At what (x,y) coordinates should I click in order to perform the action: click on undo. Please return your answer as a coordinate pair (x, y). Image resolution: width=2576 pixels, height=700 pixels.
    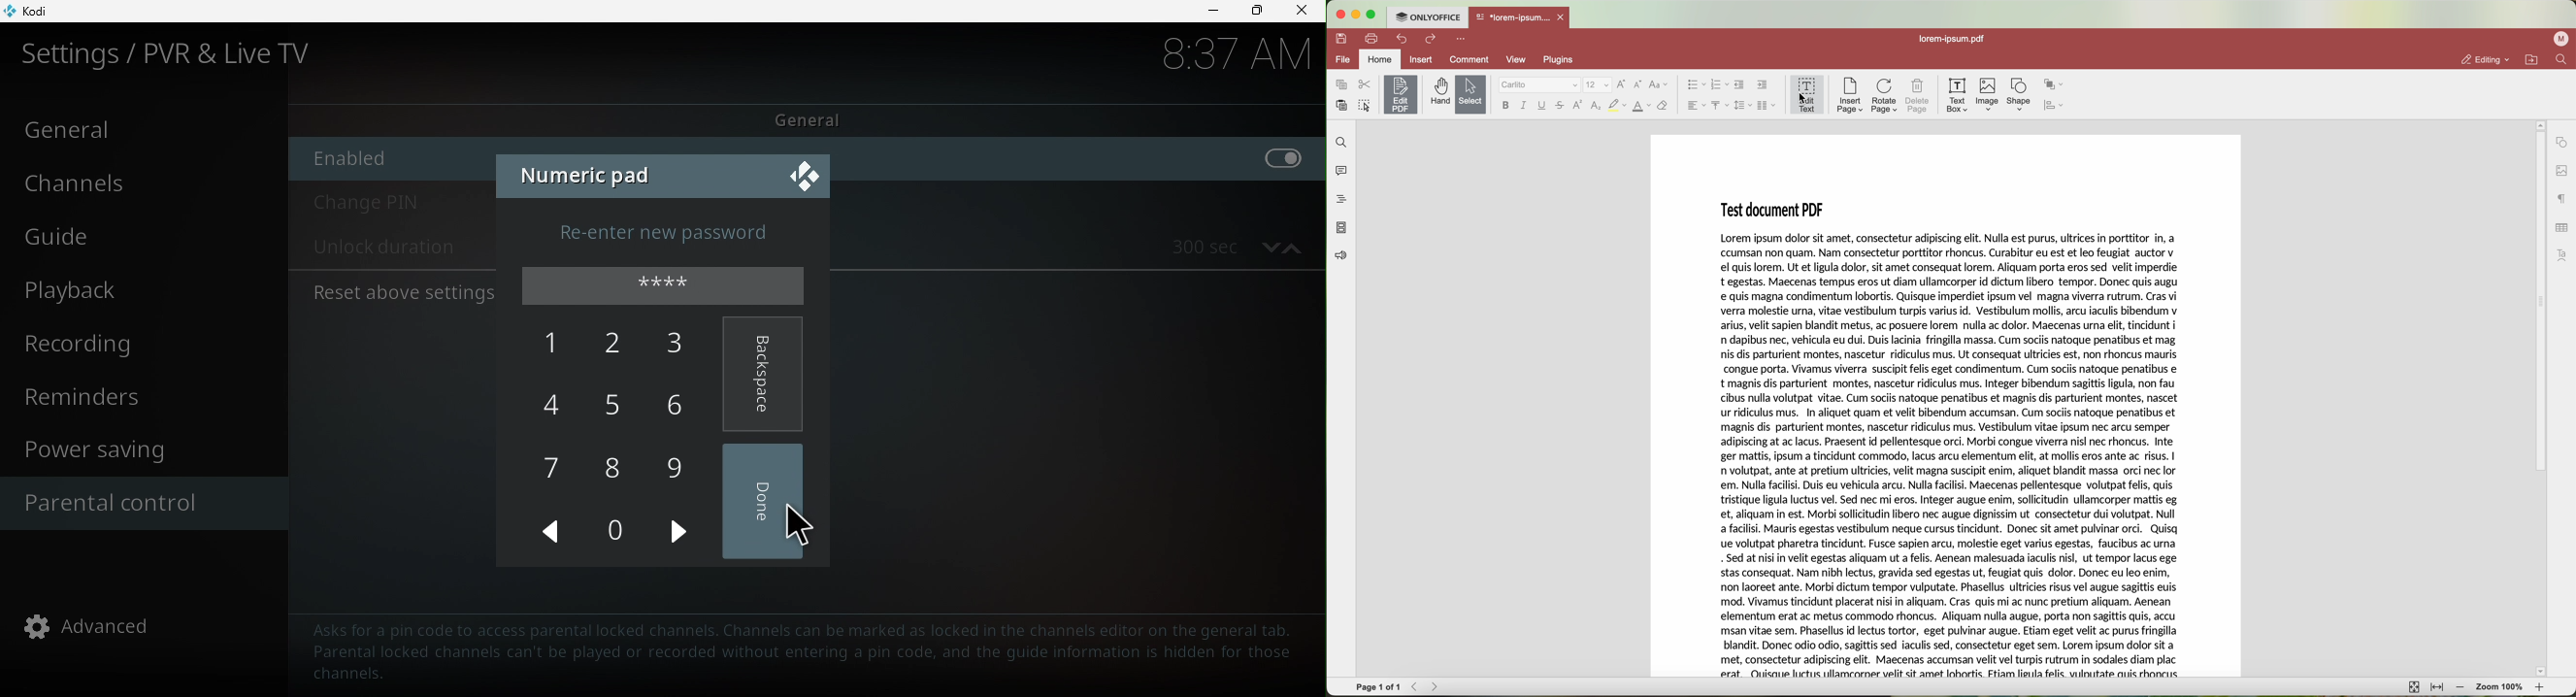
    Looking at the image, I should click on (1403, 39).